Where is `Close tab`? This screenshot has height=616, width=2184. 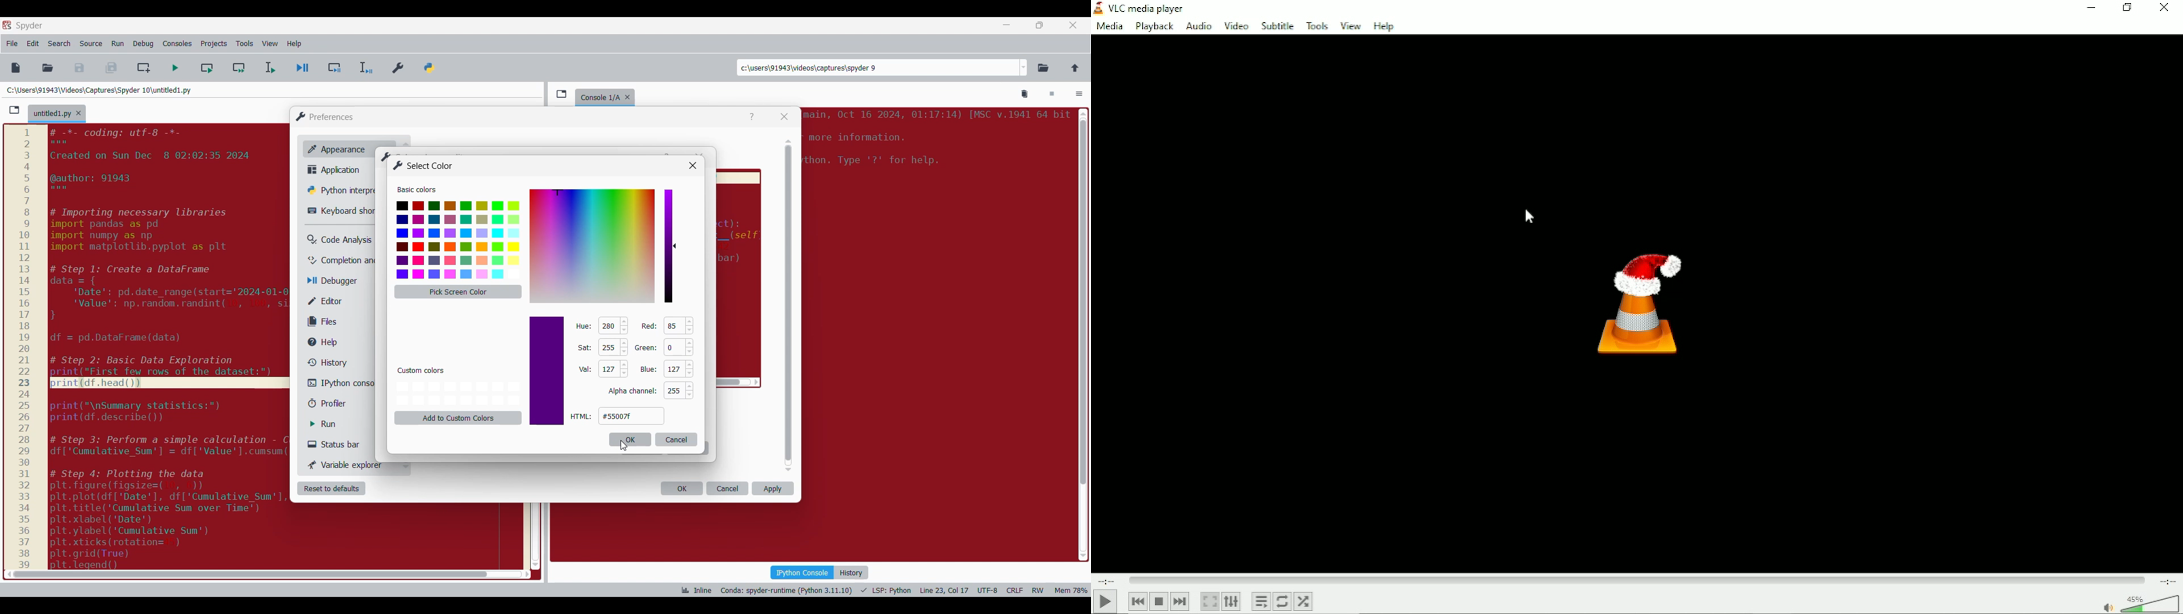
Close tab is located at coordinates (1073, 25).